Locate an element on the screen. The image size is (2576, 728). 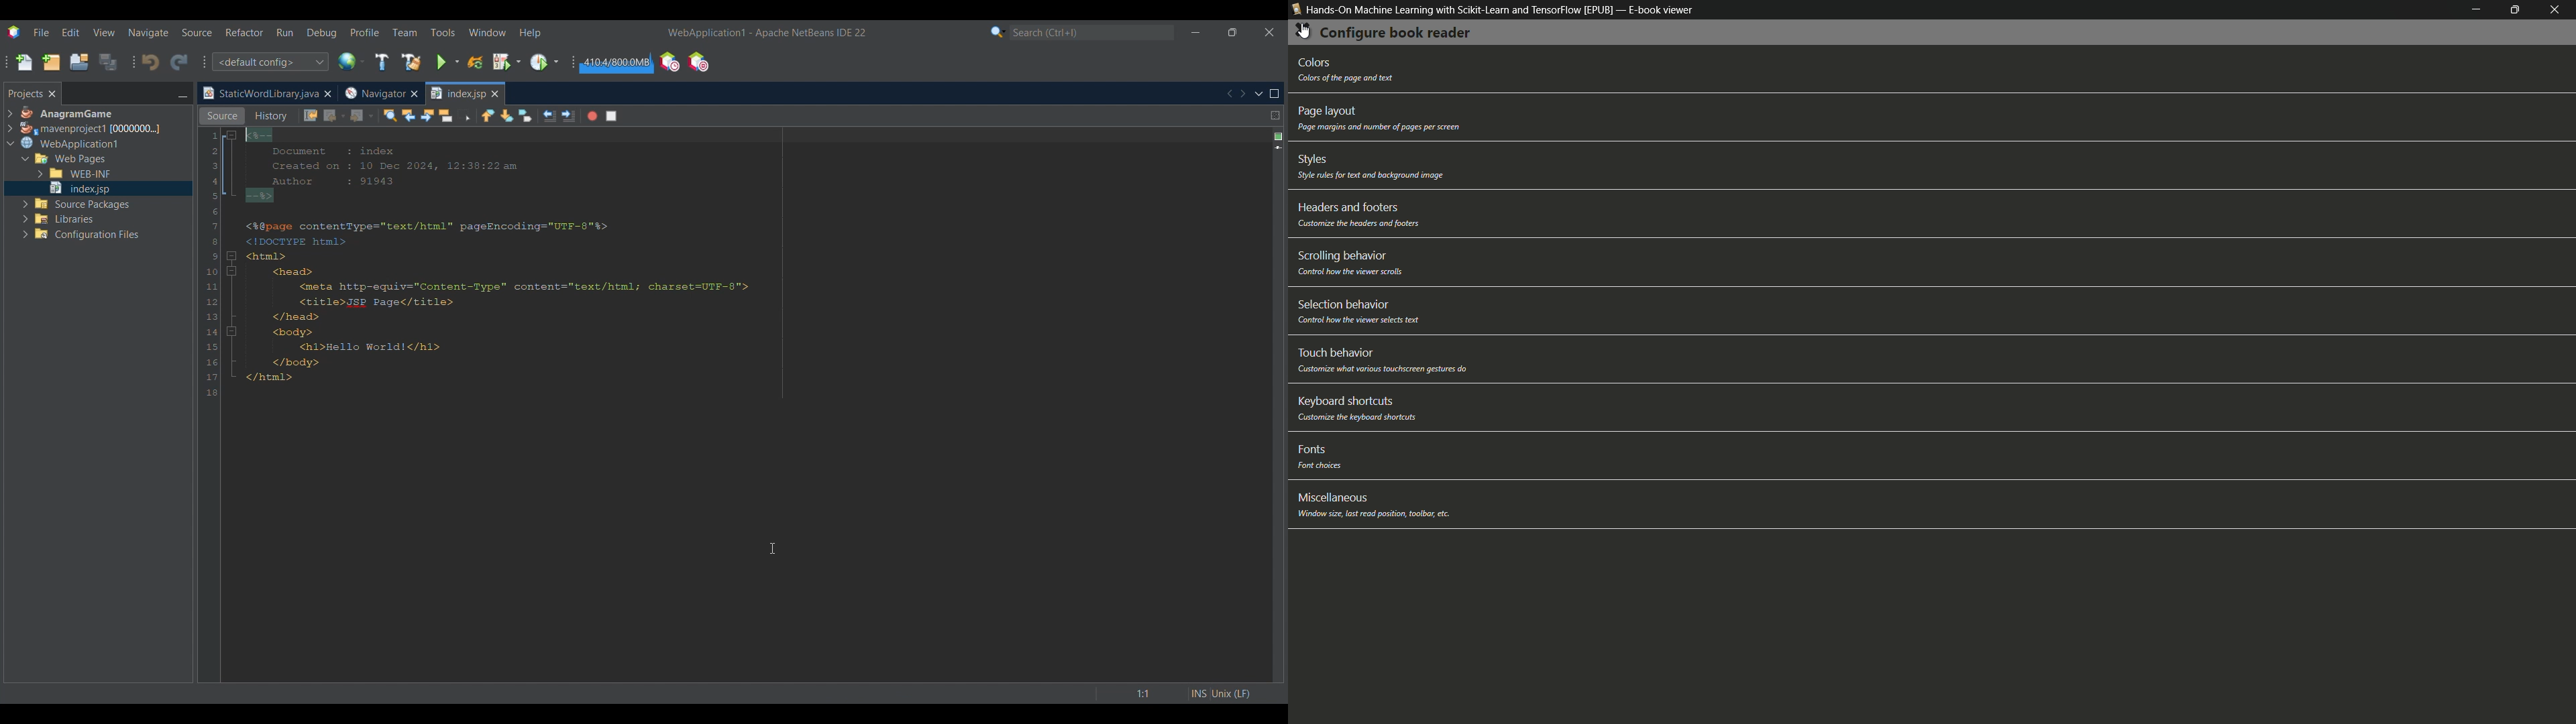
New project name added is located at coordinates (771, 32).